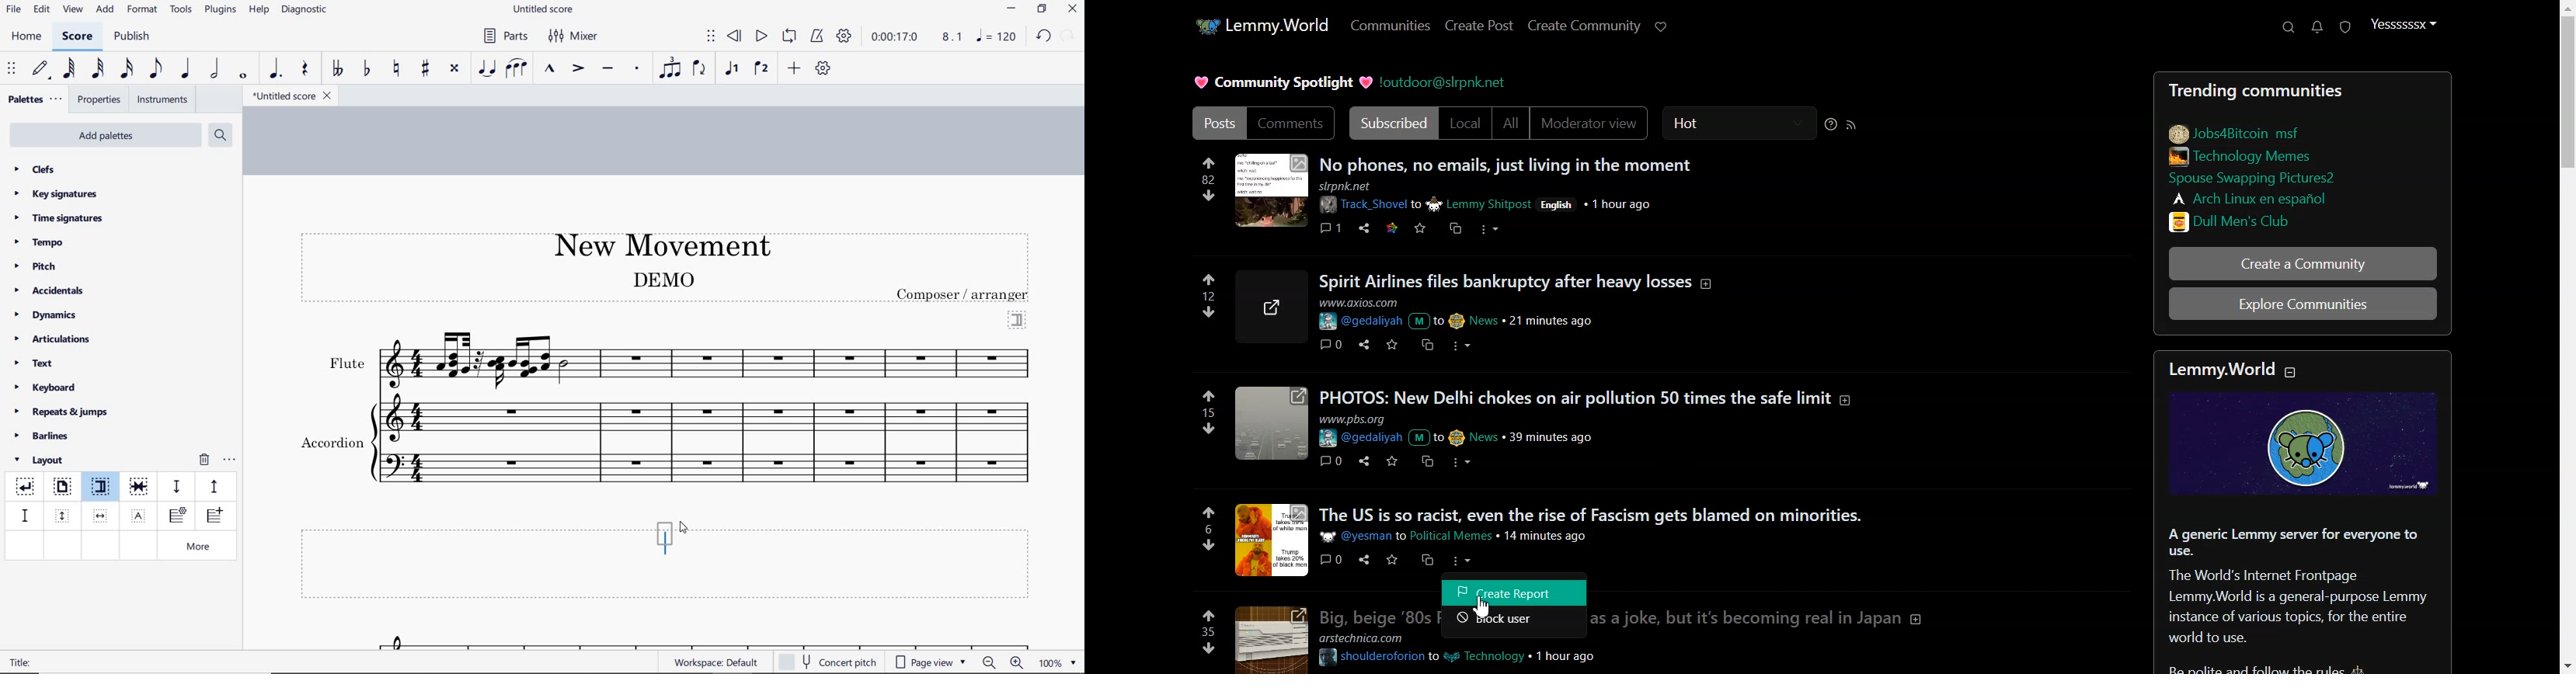  What do you see at coordinates (41, 460) in the screenshot?
I see `layout` at bounding box center [41, 460].